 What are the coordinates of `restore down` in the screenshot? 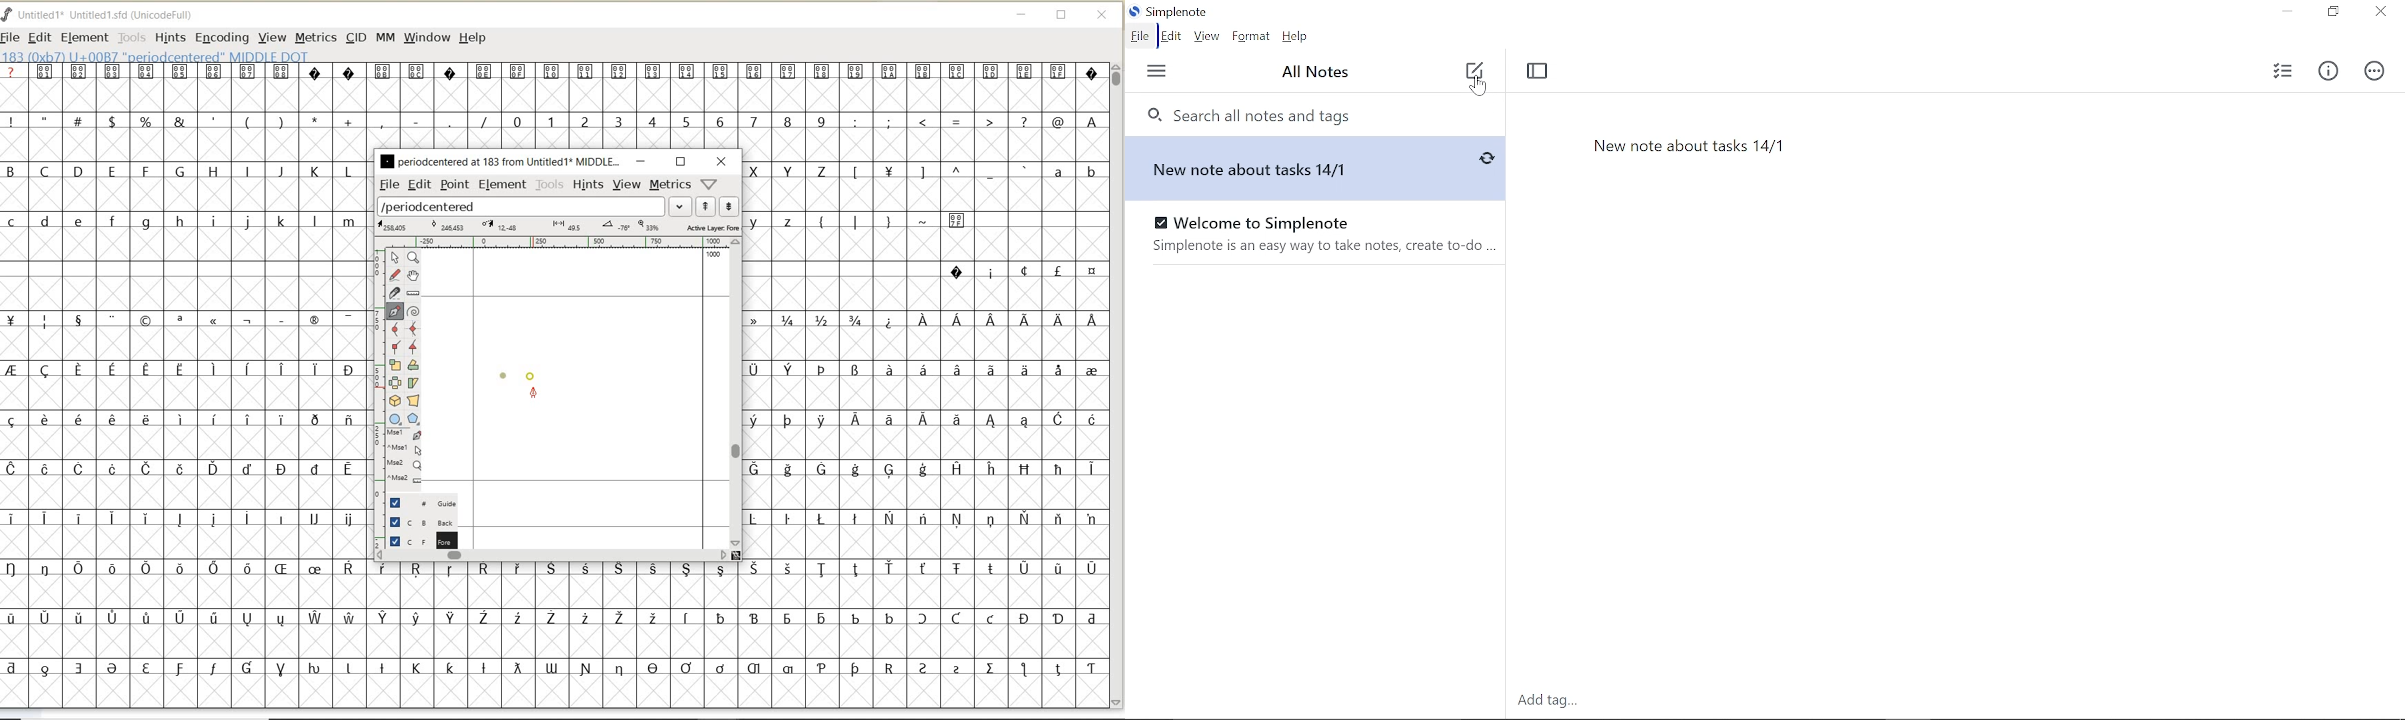 It's located at (2332, 13).